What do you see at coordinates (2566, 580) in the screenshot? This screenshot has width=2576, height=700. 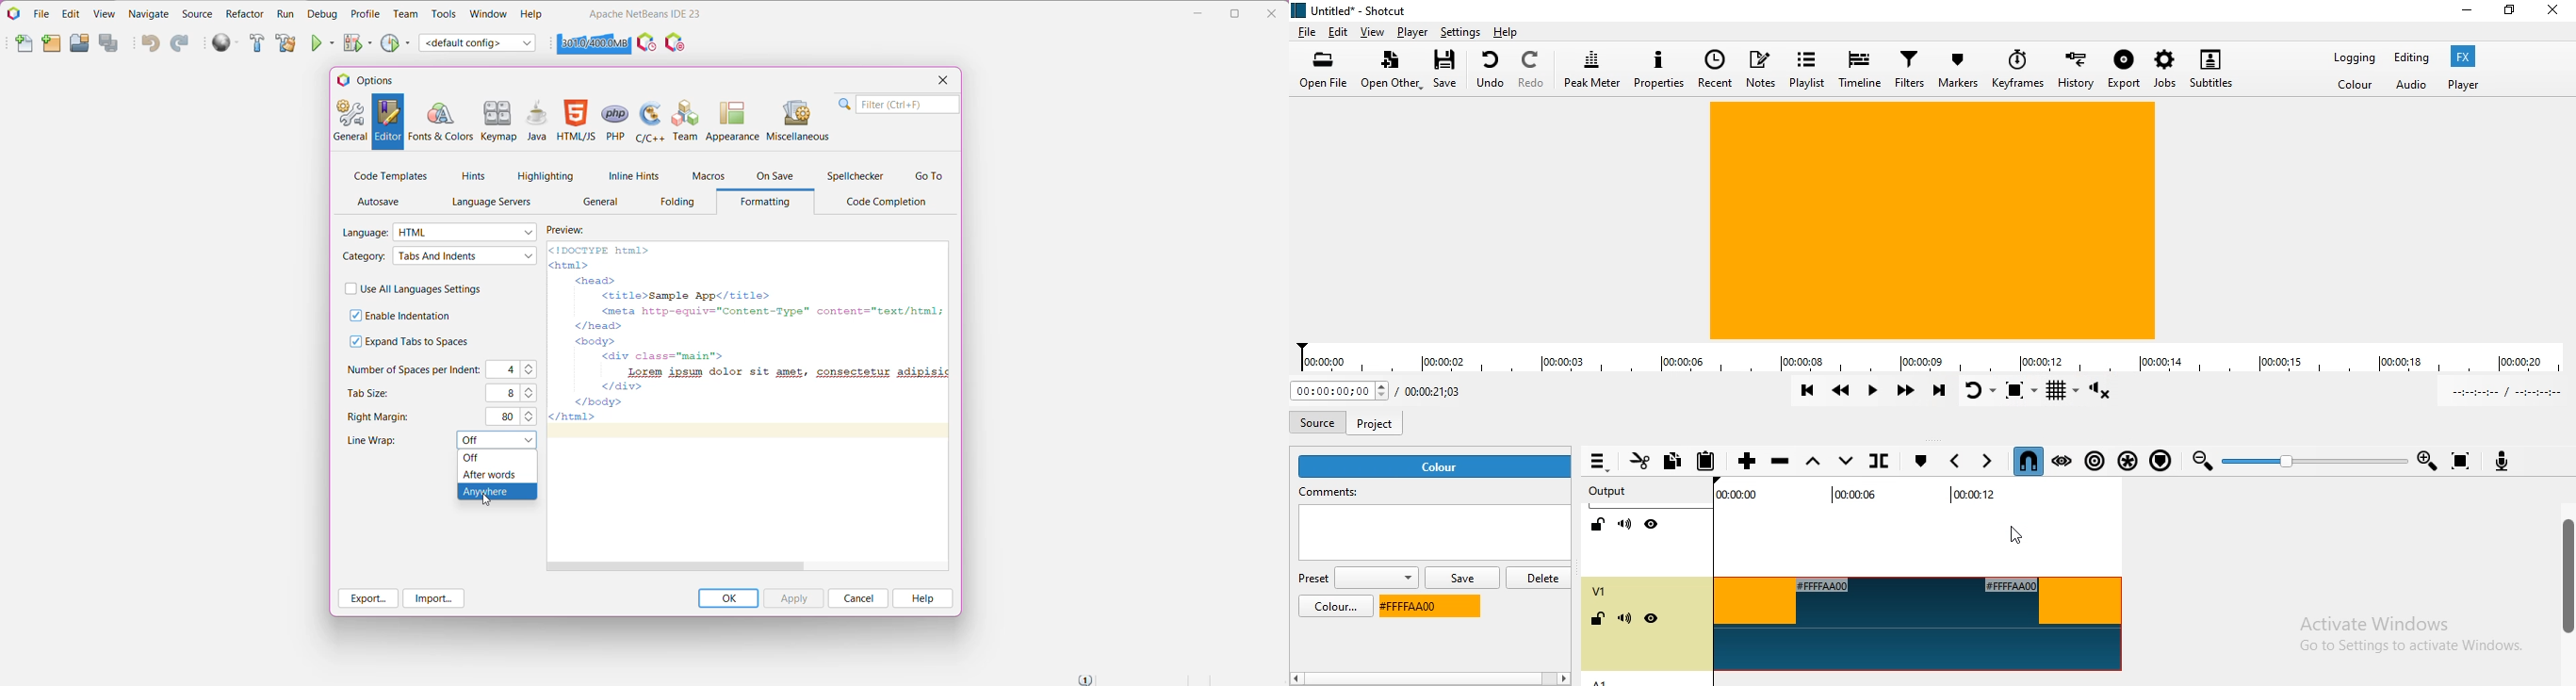 I see `scroll bar` at bounding box center [2566, 580].